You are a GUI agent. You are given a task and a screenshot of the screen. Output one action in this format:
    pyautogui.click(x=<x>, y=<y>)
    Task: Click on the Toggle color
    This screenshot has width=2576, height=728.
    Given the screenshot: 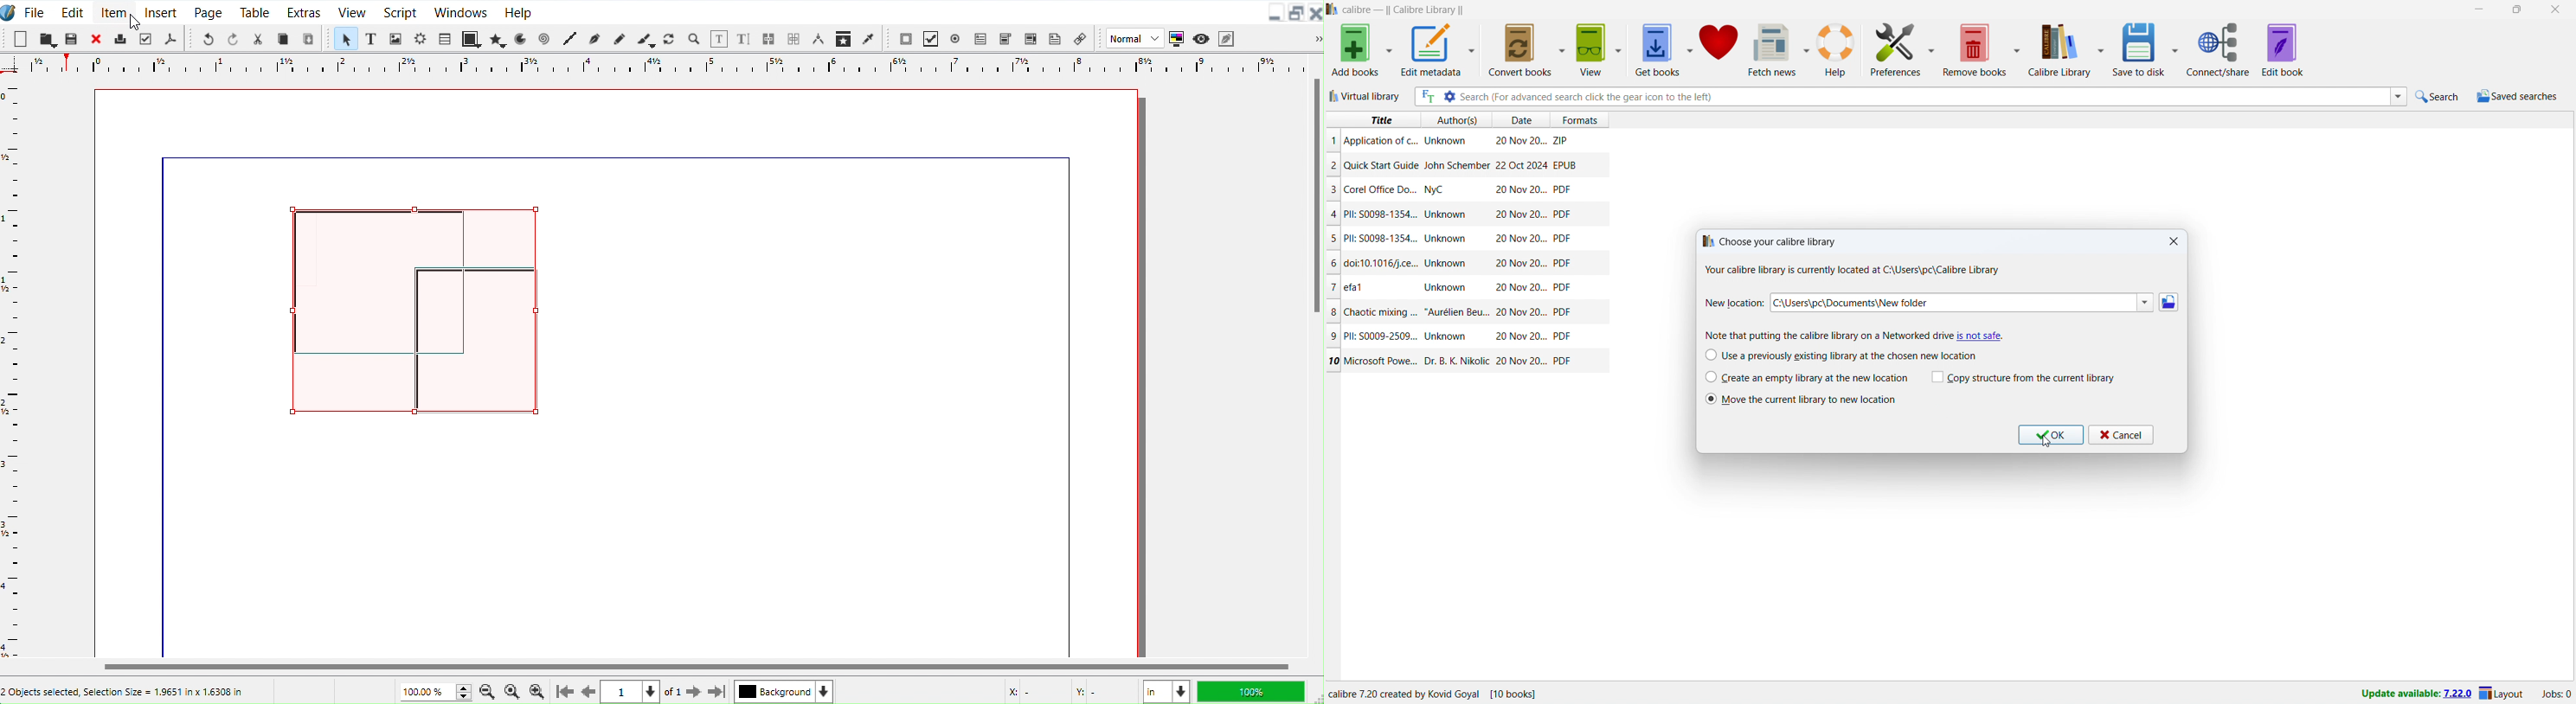 What is the action you would take?
    pyautogui.click(x=1175, y=39)
    